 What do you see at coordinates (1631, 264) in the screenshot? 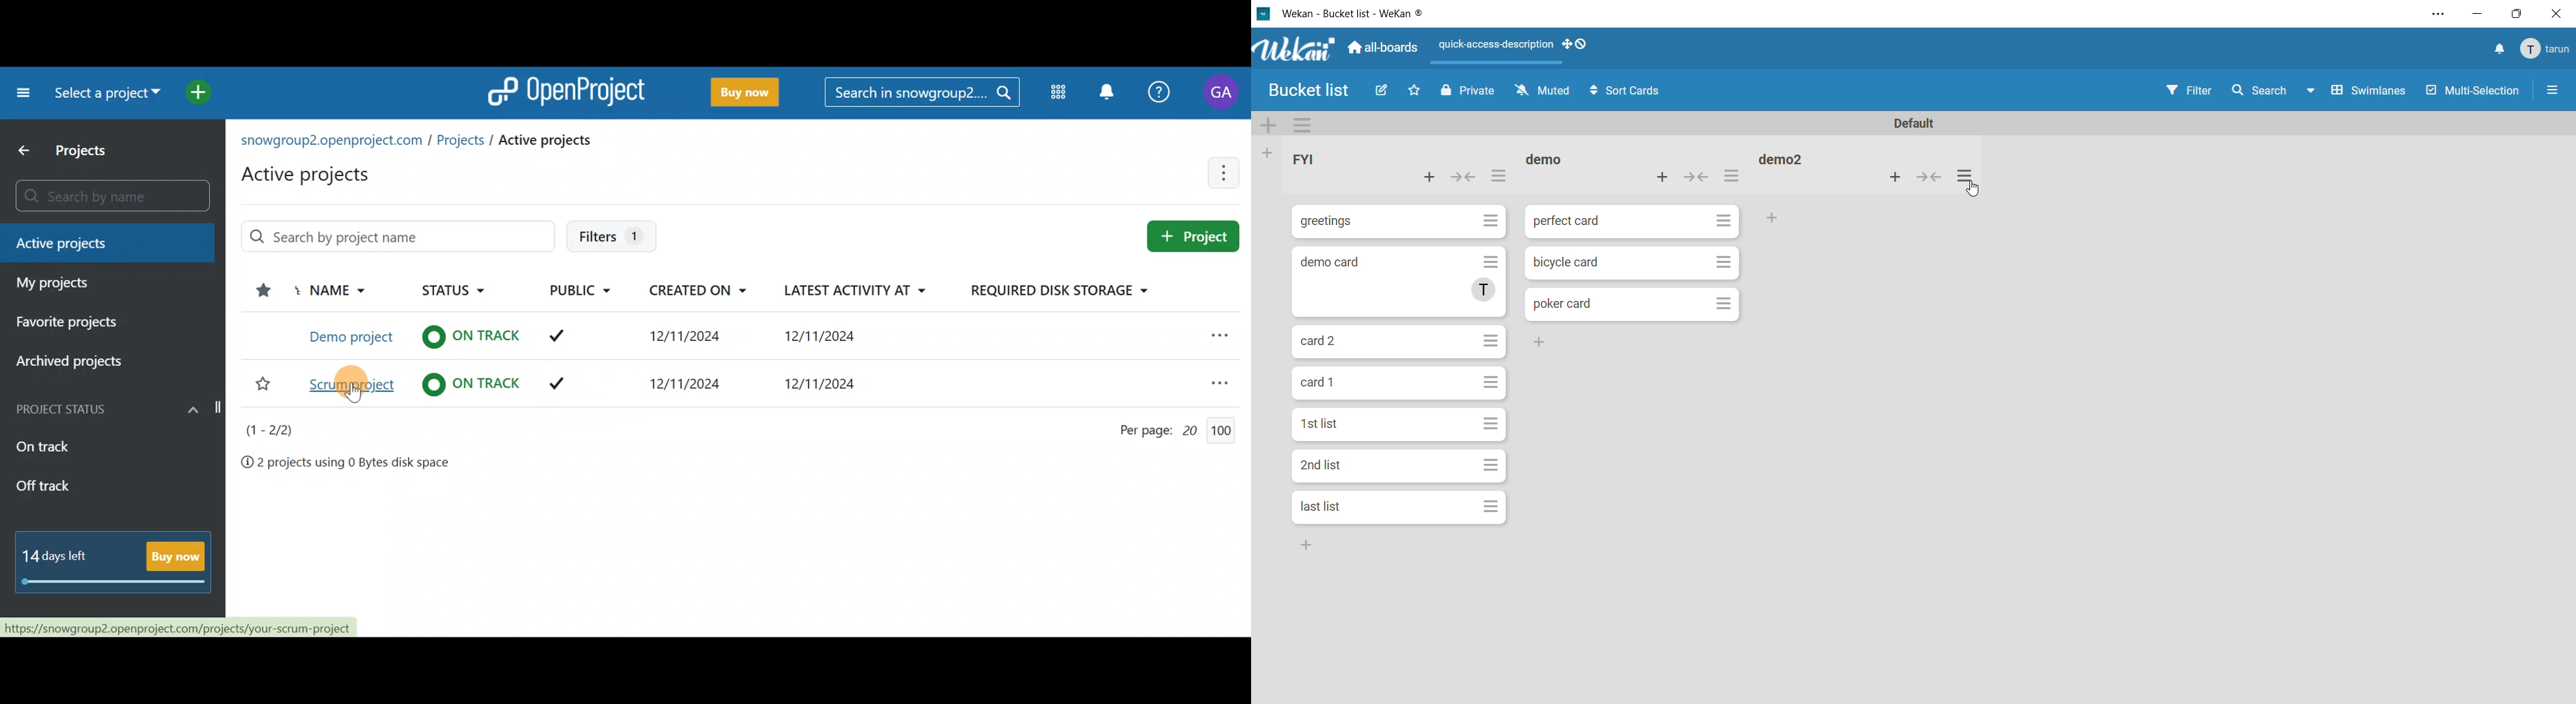
I see `cards` at bounding box center [1631, 264].